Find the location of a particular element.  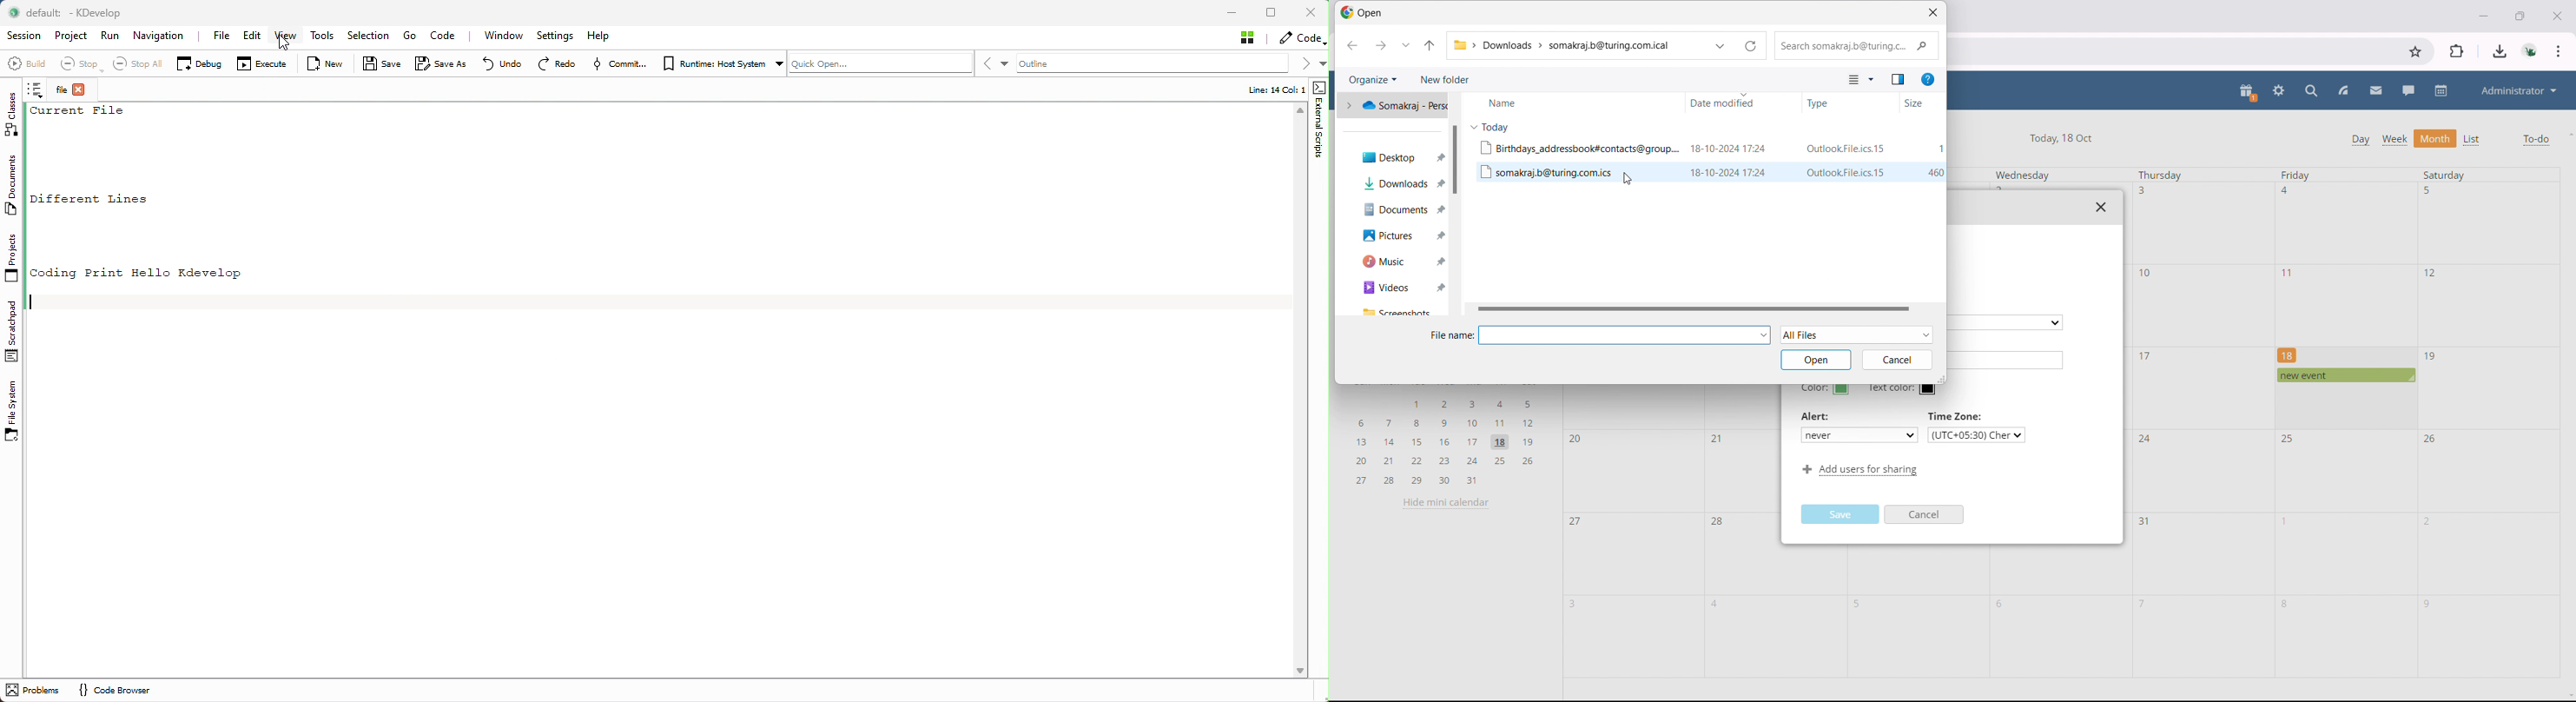

31 is located at coordinates (2145, 521).